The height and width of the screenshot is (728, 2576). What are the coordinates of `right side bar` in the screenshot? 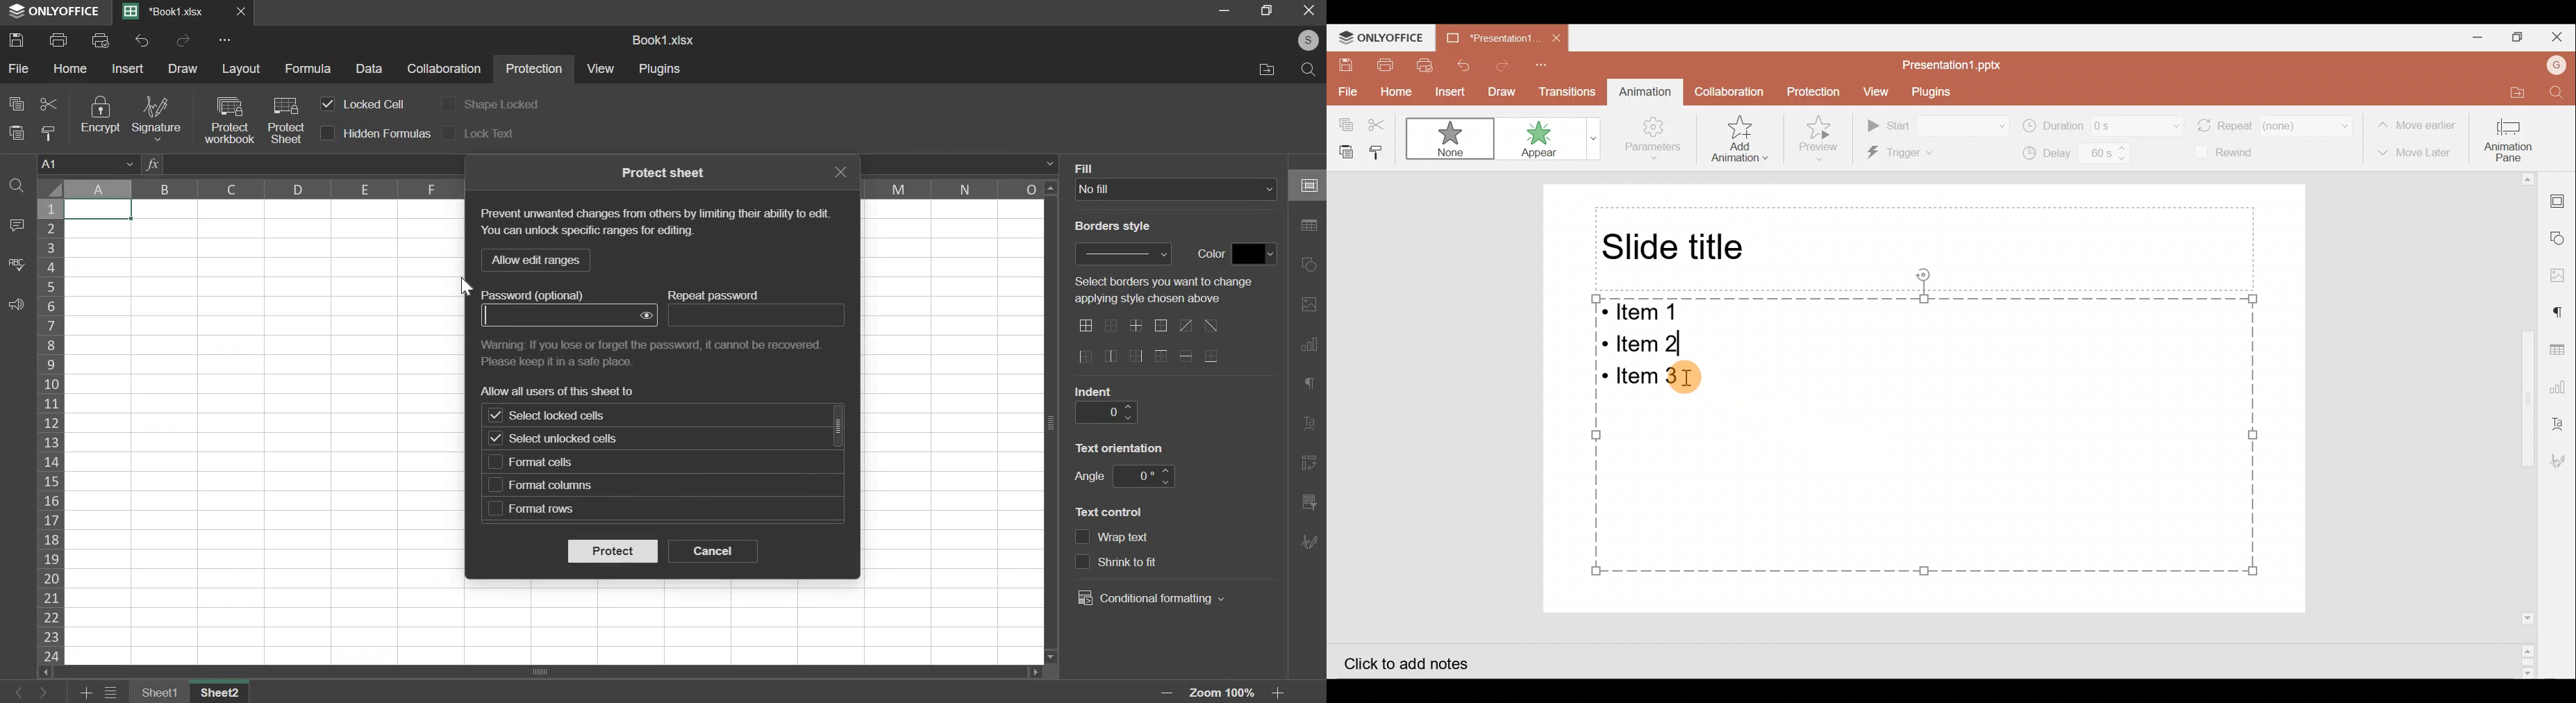 It's located at (1309, 304).